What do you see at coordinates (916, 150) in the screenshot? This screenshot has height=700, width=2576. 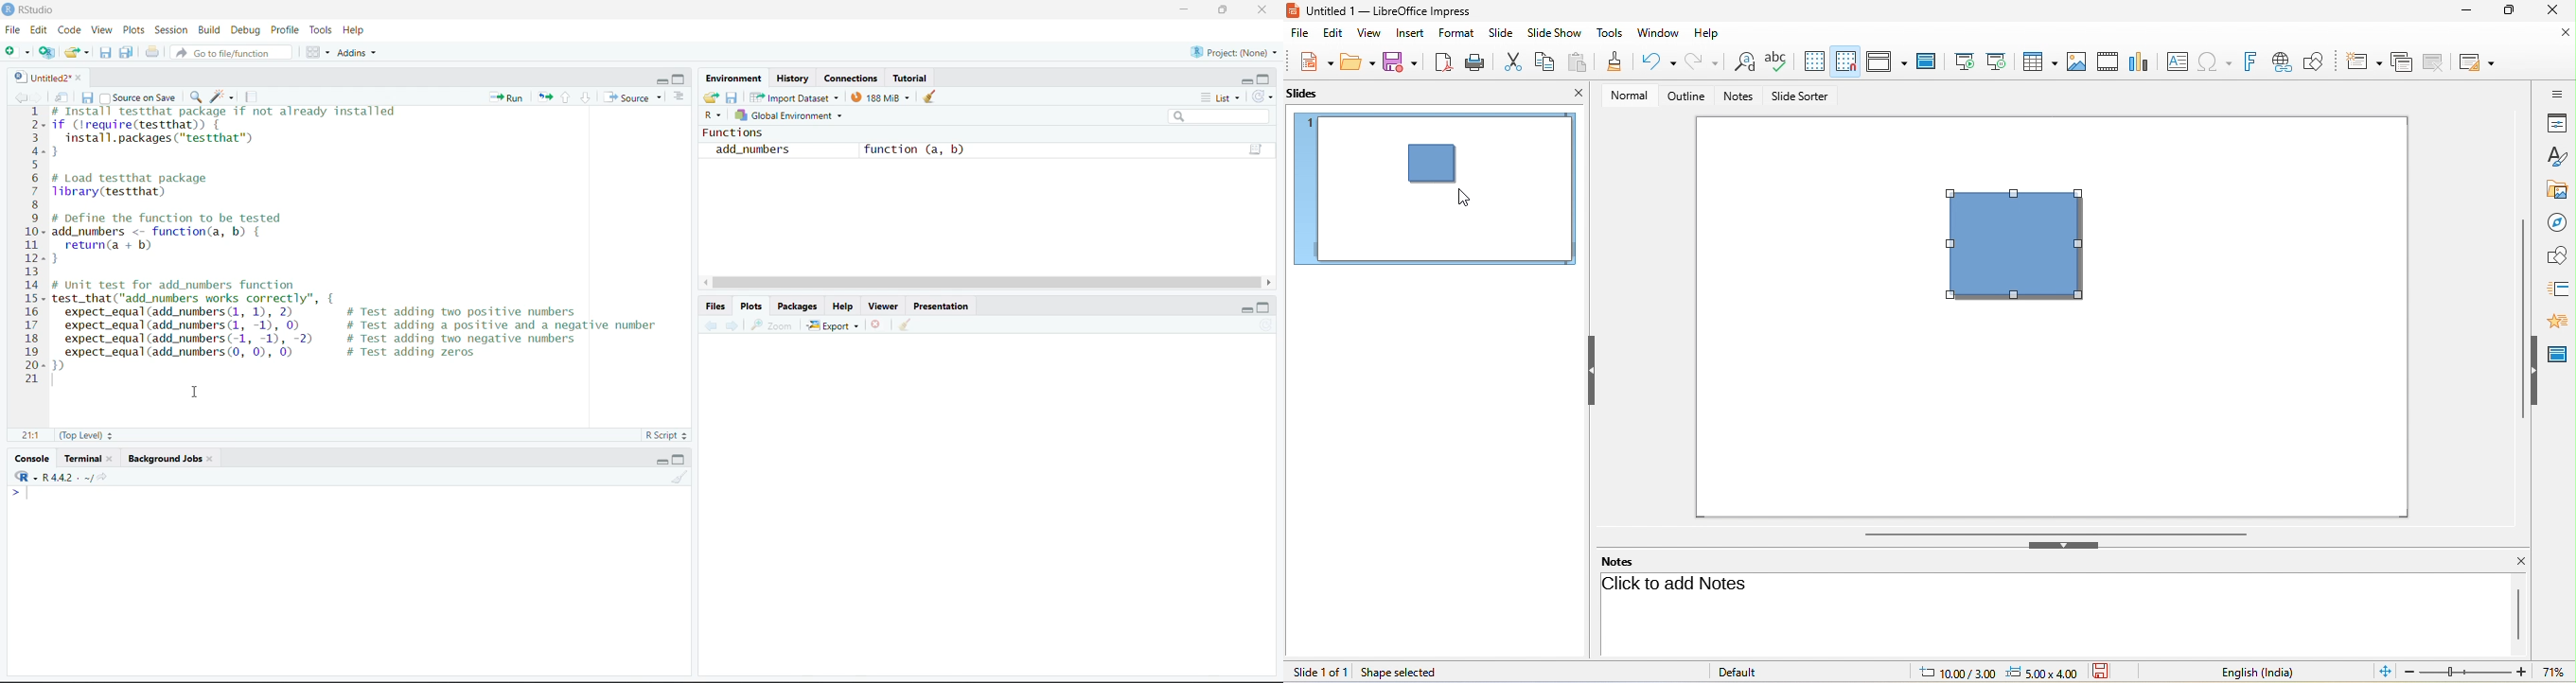 I see `function (a, b)` at bounding box center [916, 150].